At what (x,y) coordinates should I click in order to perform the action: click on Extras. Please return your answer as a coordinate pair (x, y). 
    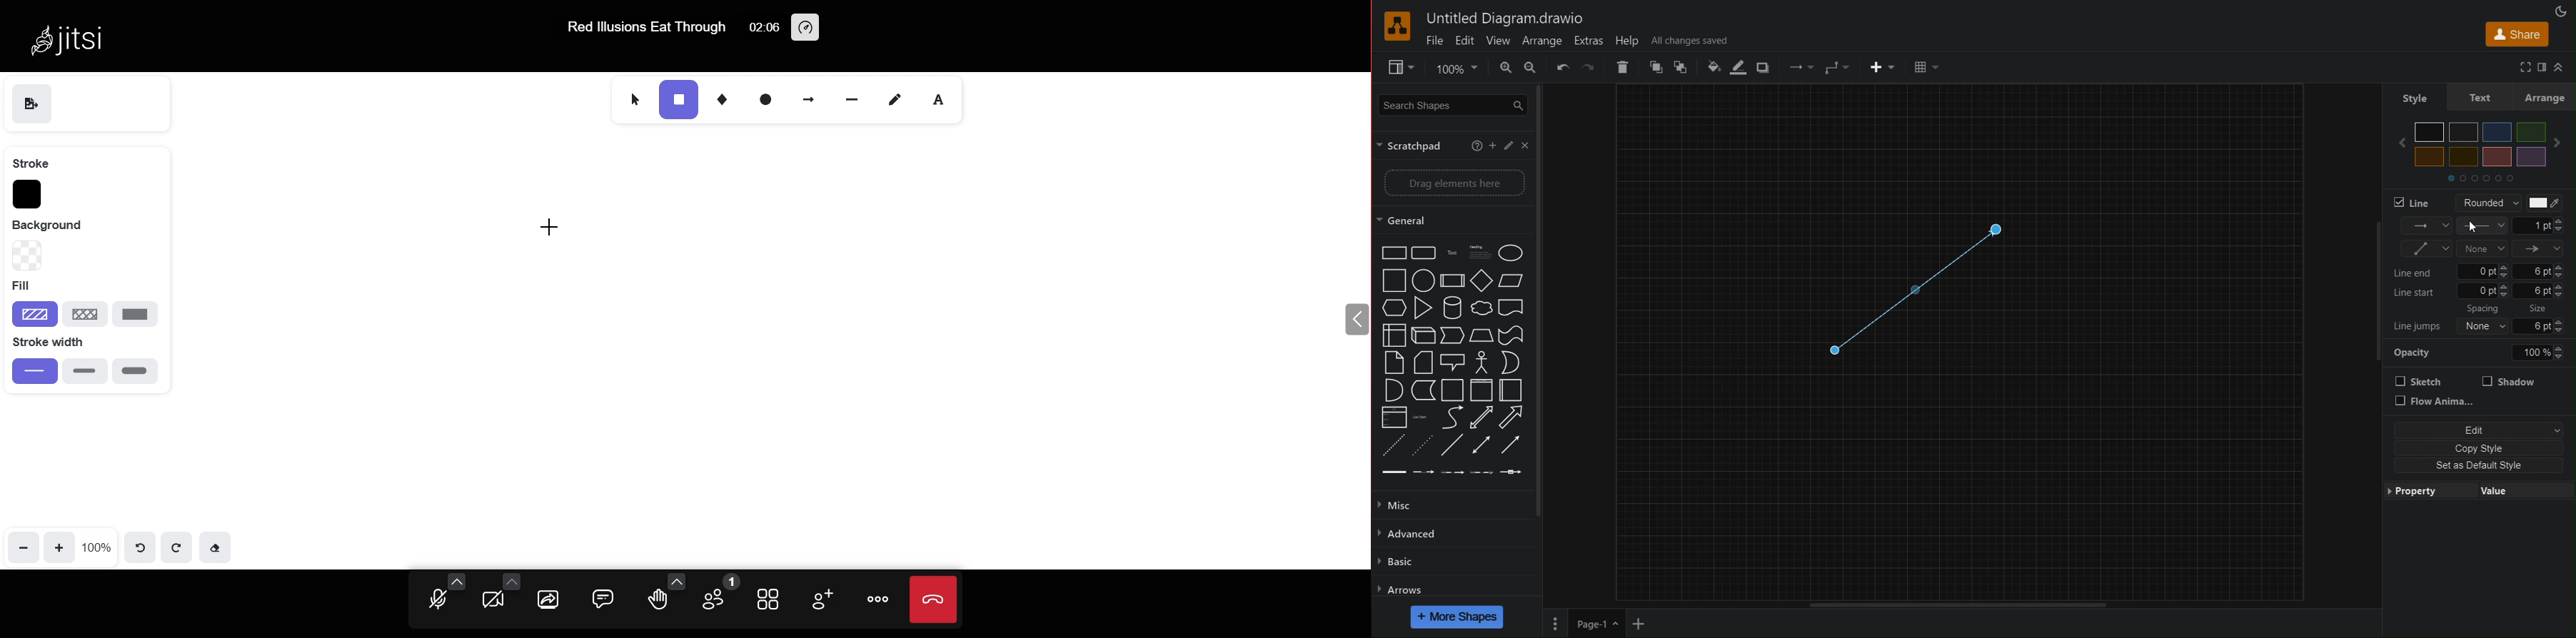
    Looking at the image, I should click on (1589, 41).